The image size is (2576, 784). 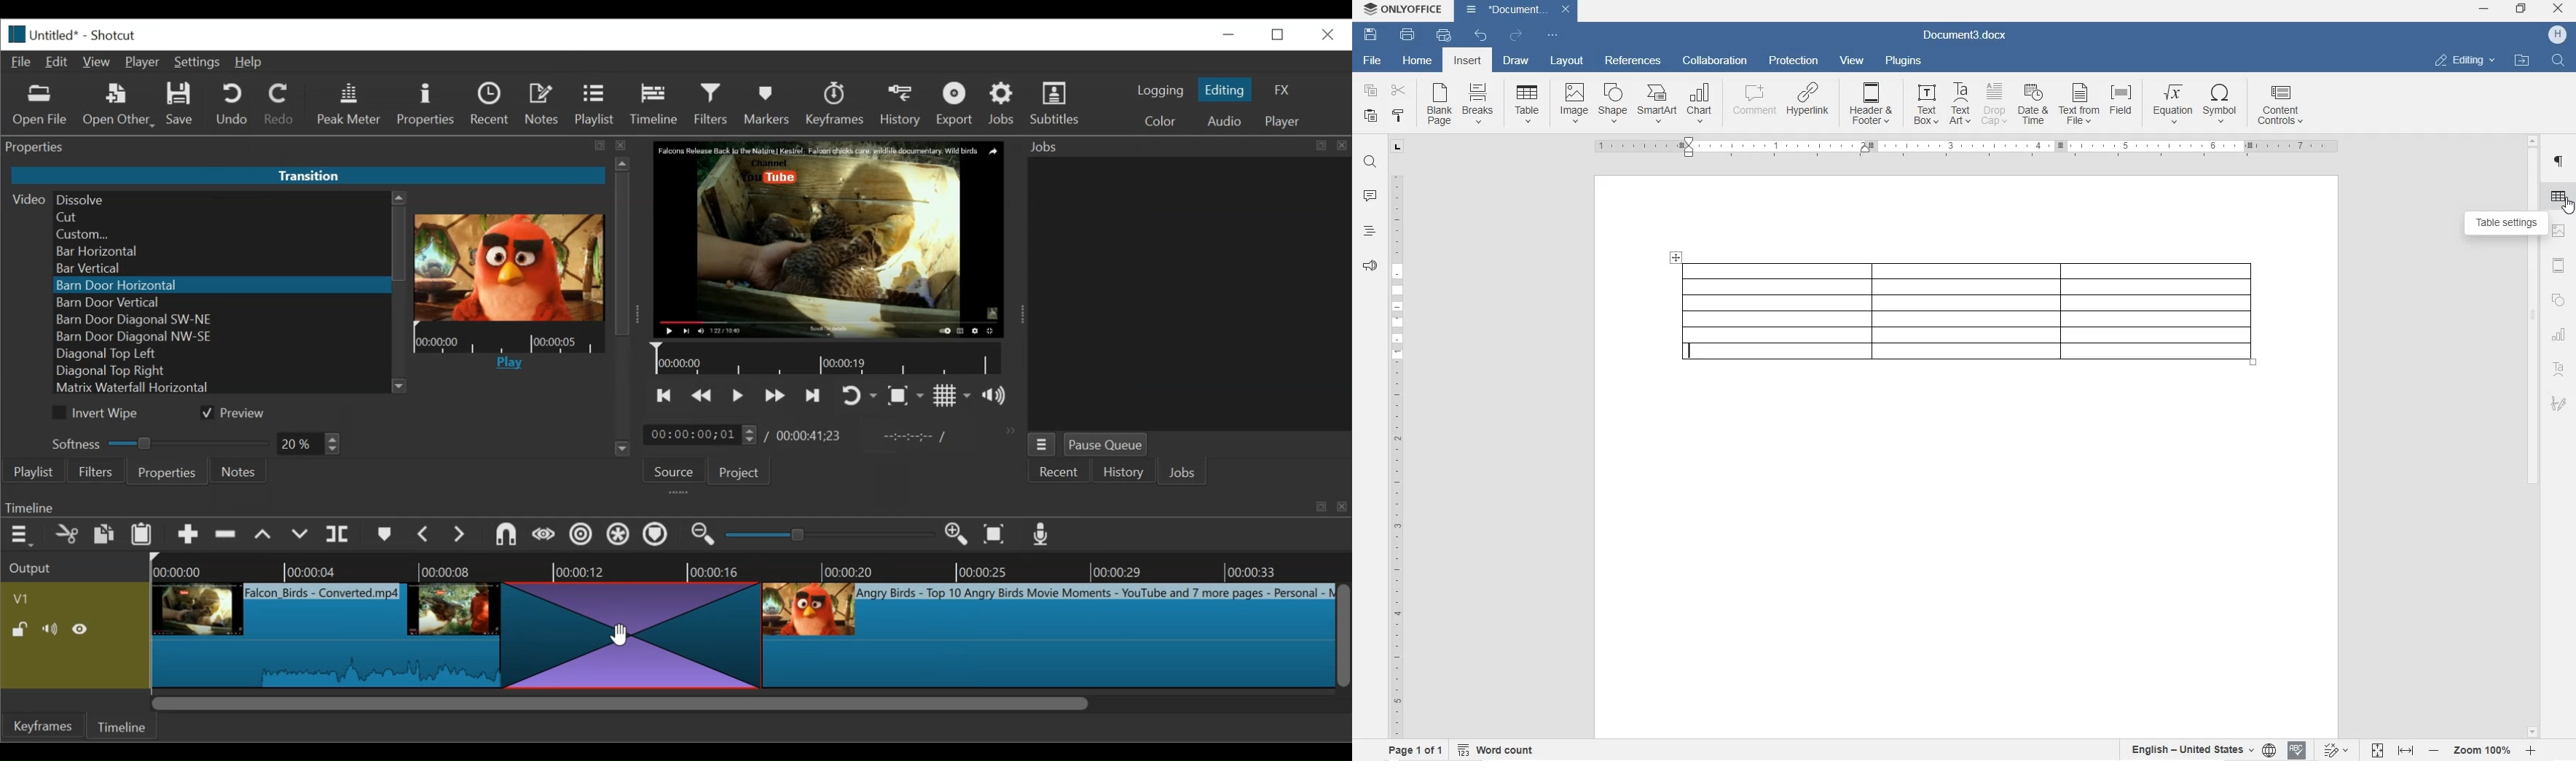 I want to click on Properties, so click(x=427, y=105).